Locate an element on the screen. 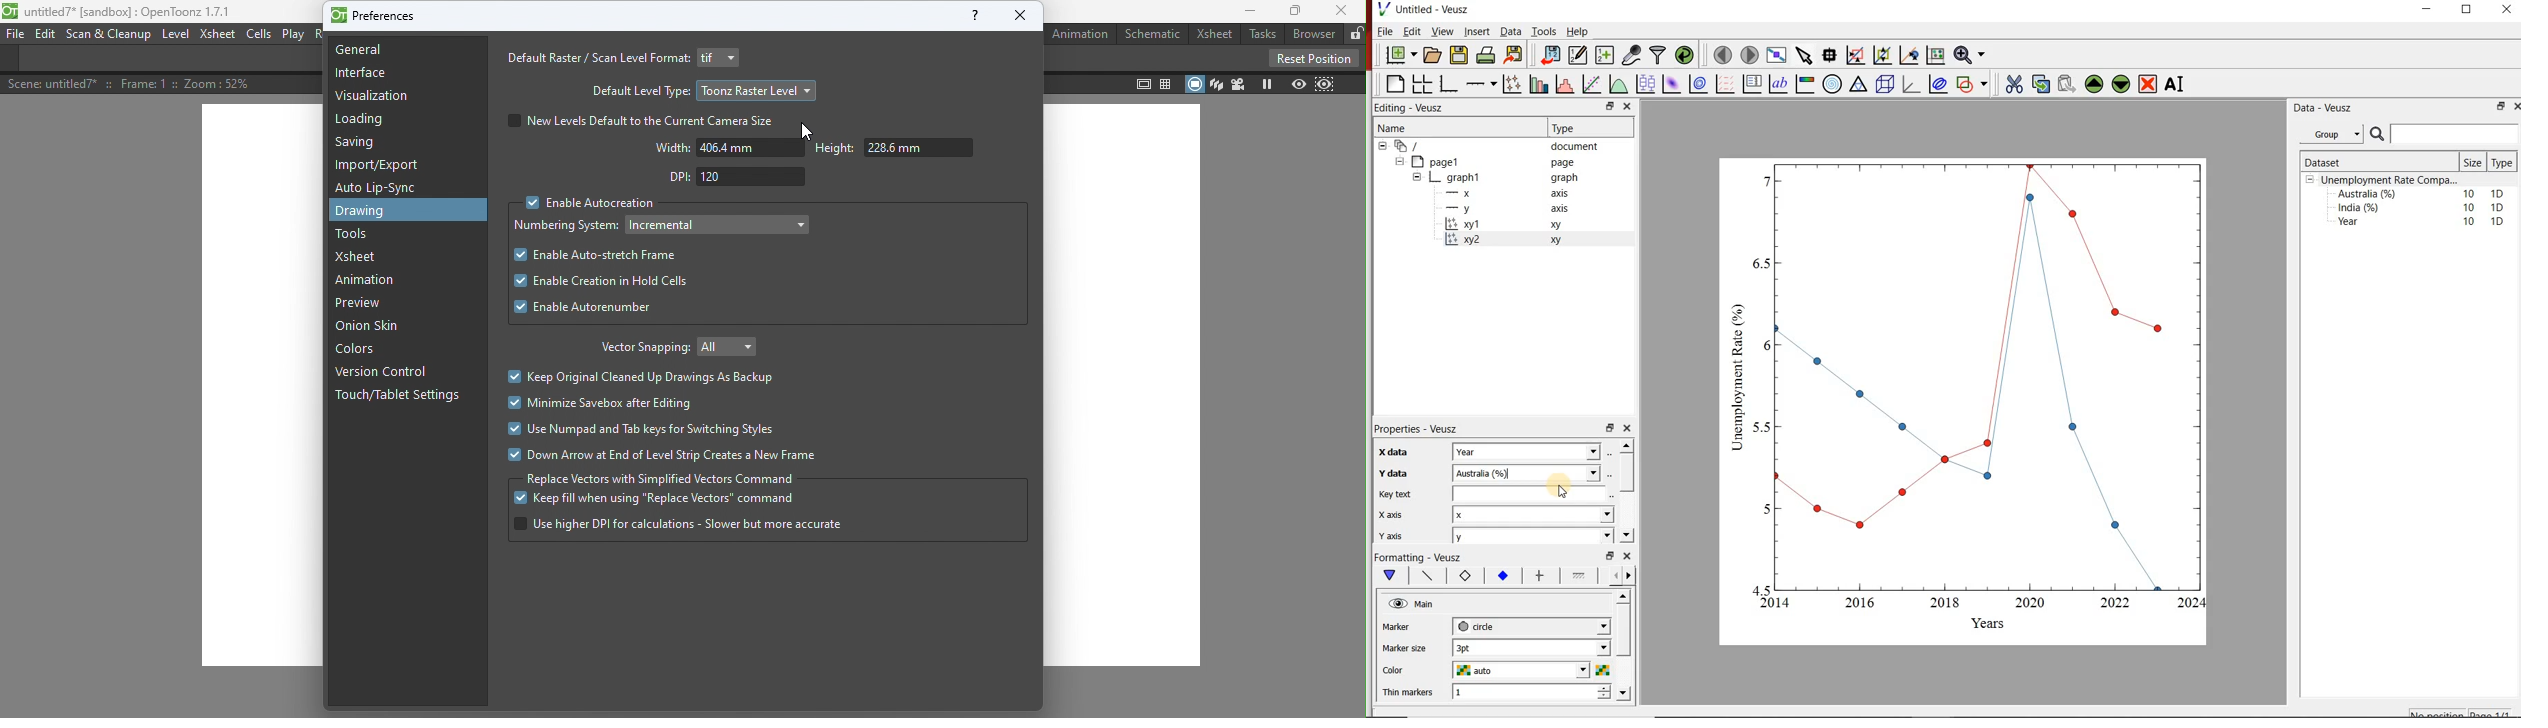  maximise is located at coordinates (2468, 12).